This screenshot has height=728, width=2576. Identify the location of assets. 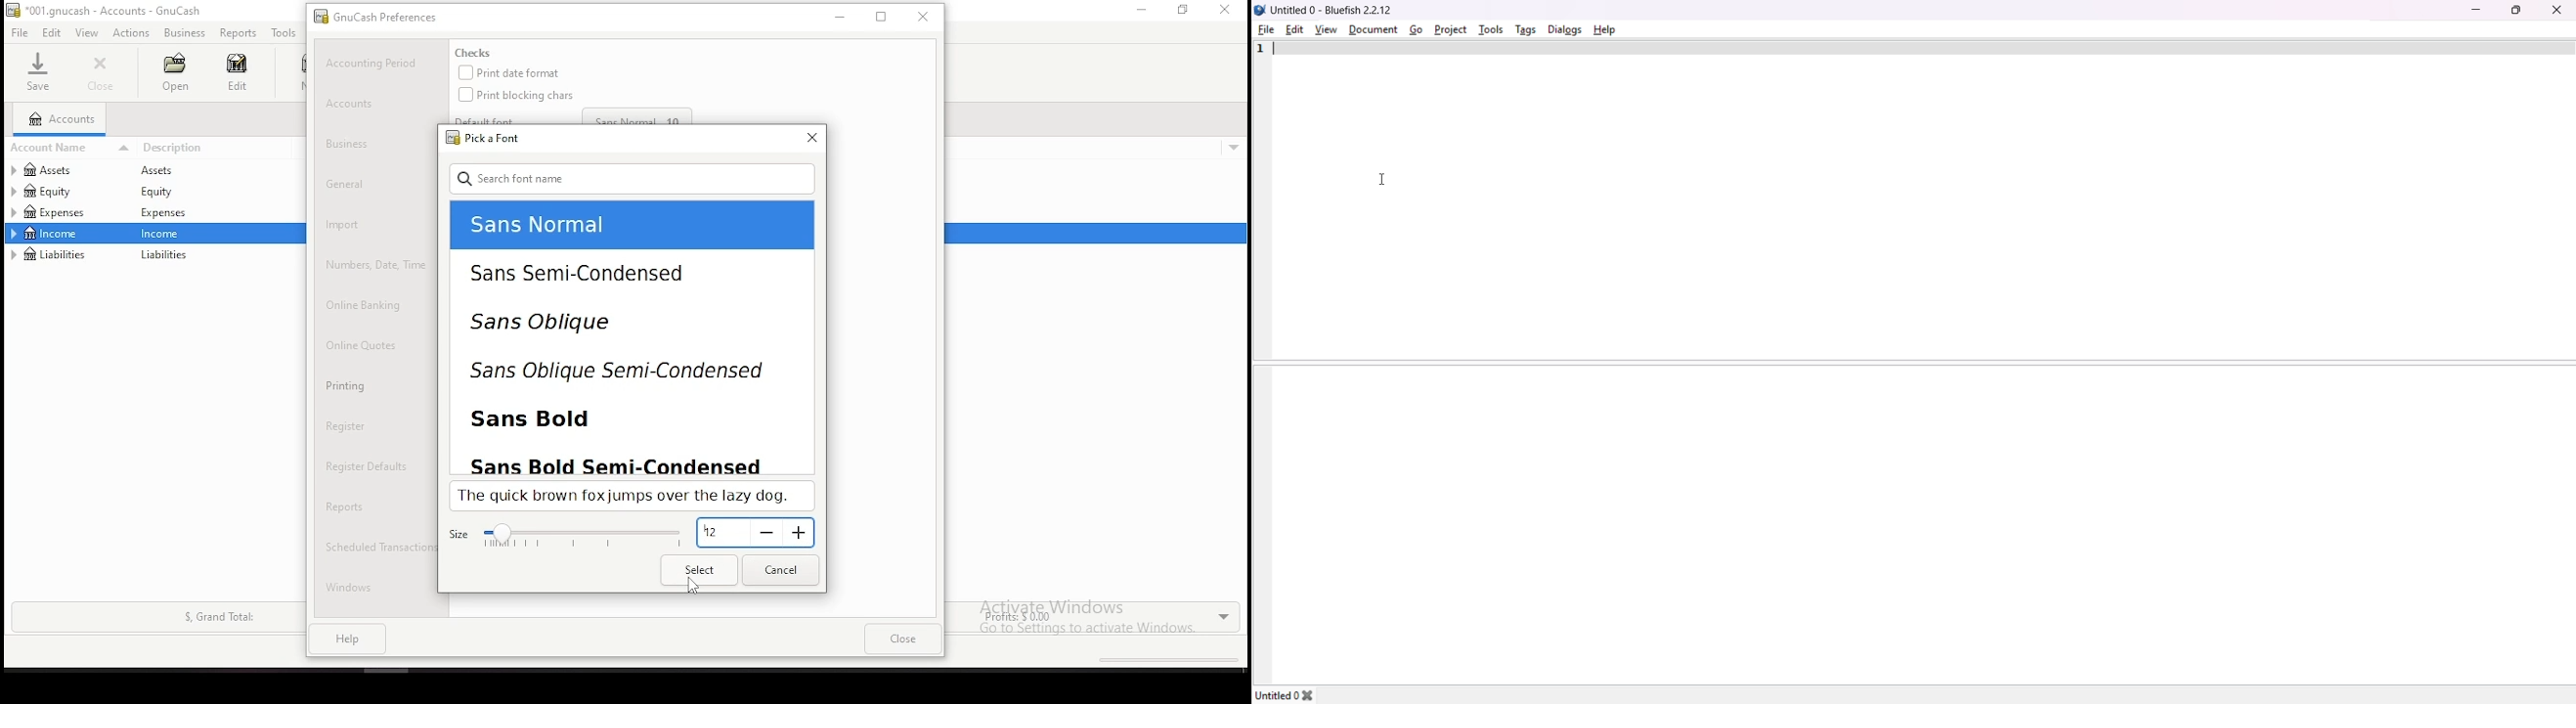
(65, 170).